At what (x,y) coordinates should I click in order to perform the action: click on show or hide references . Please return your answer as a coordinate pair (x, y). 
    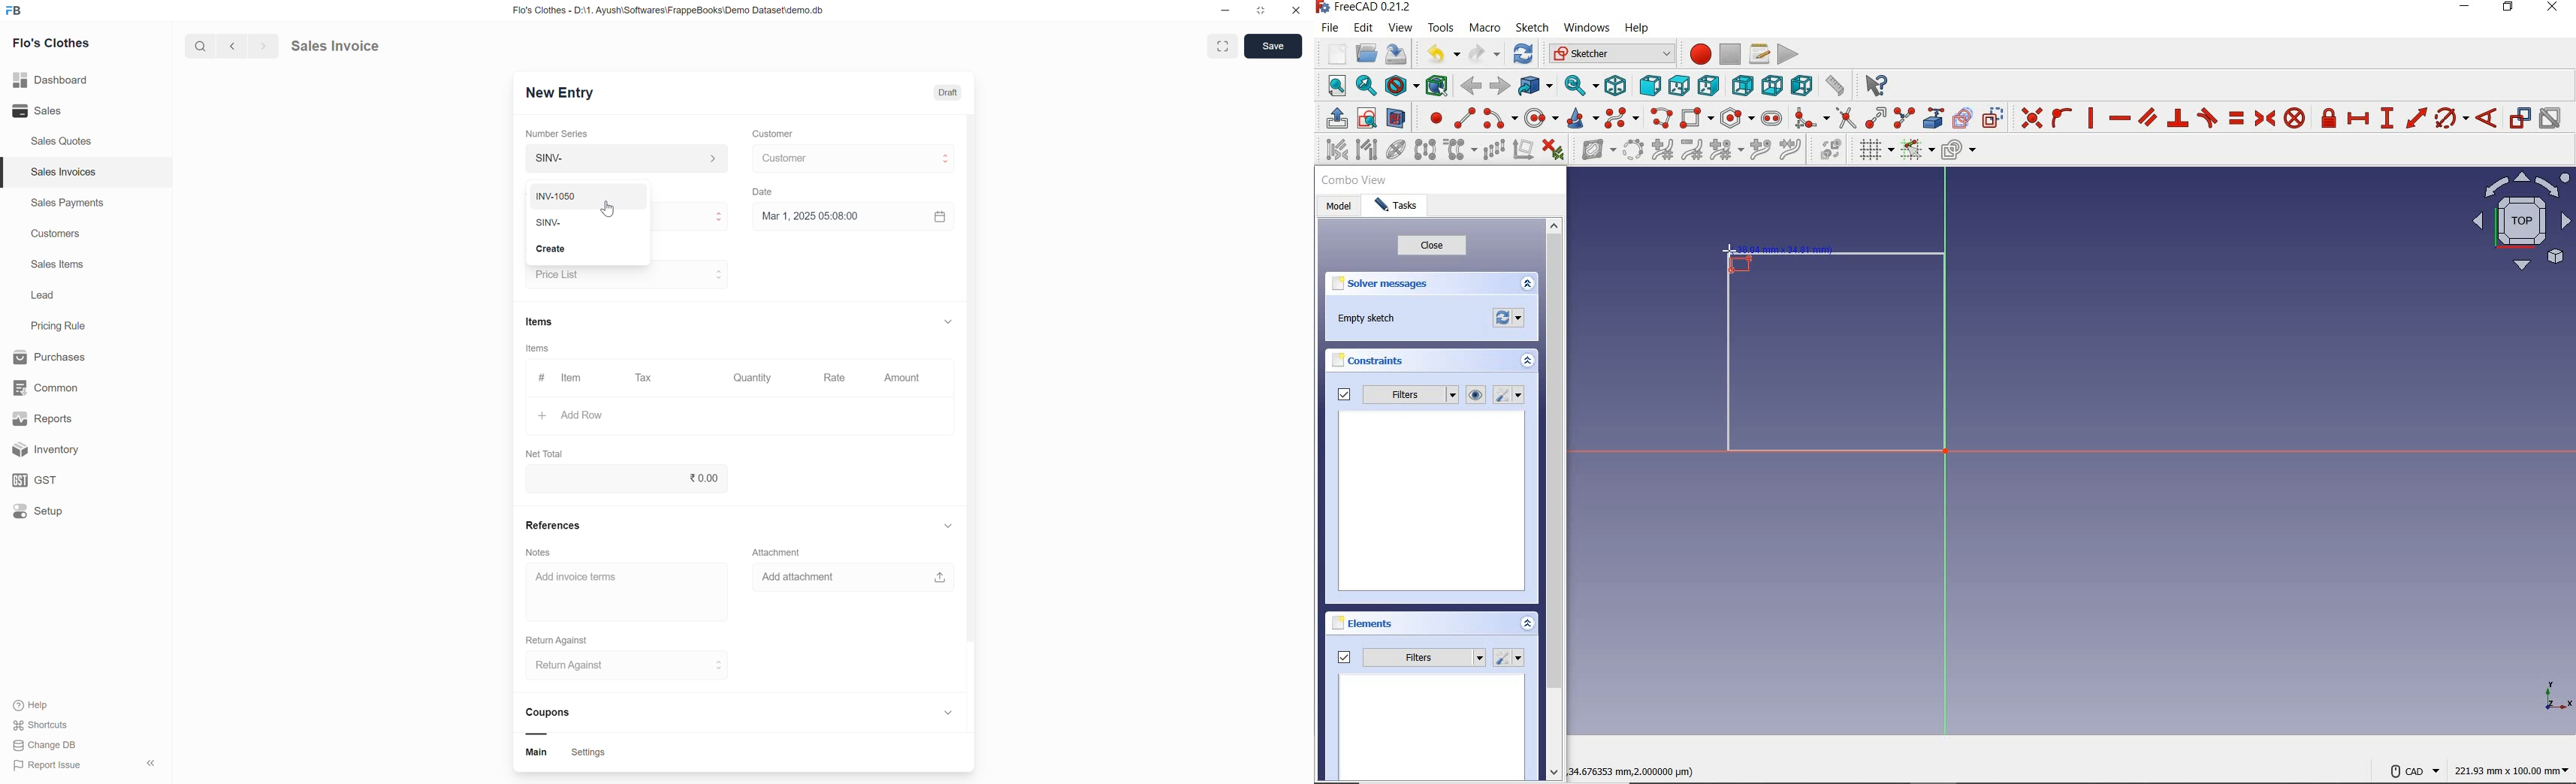
    Looking at the image, I should click on (948, 527).